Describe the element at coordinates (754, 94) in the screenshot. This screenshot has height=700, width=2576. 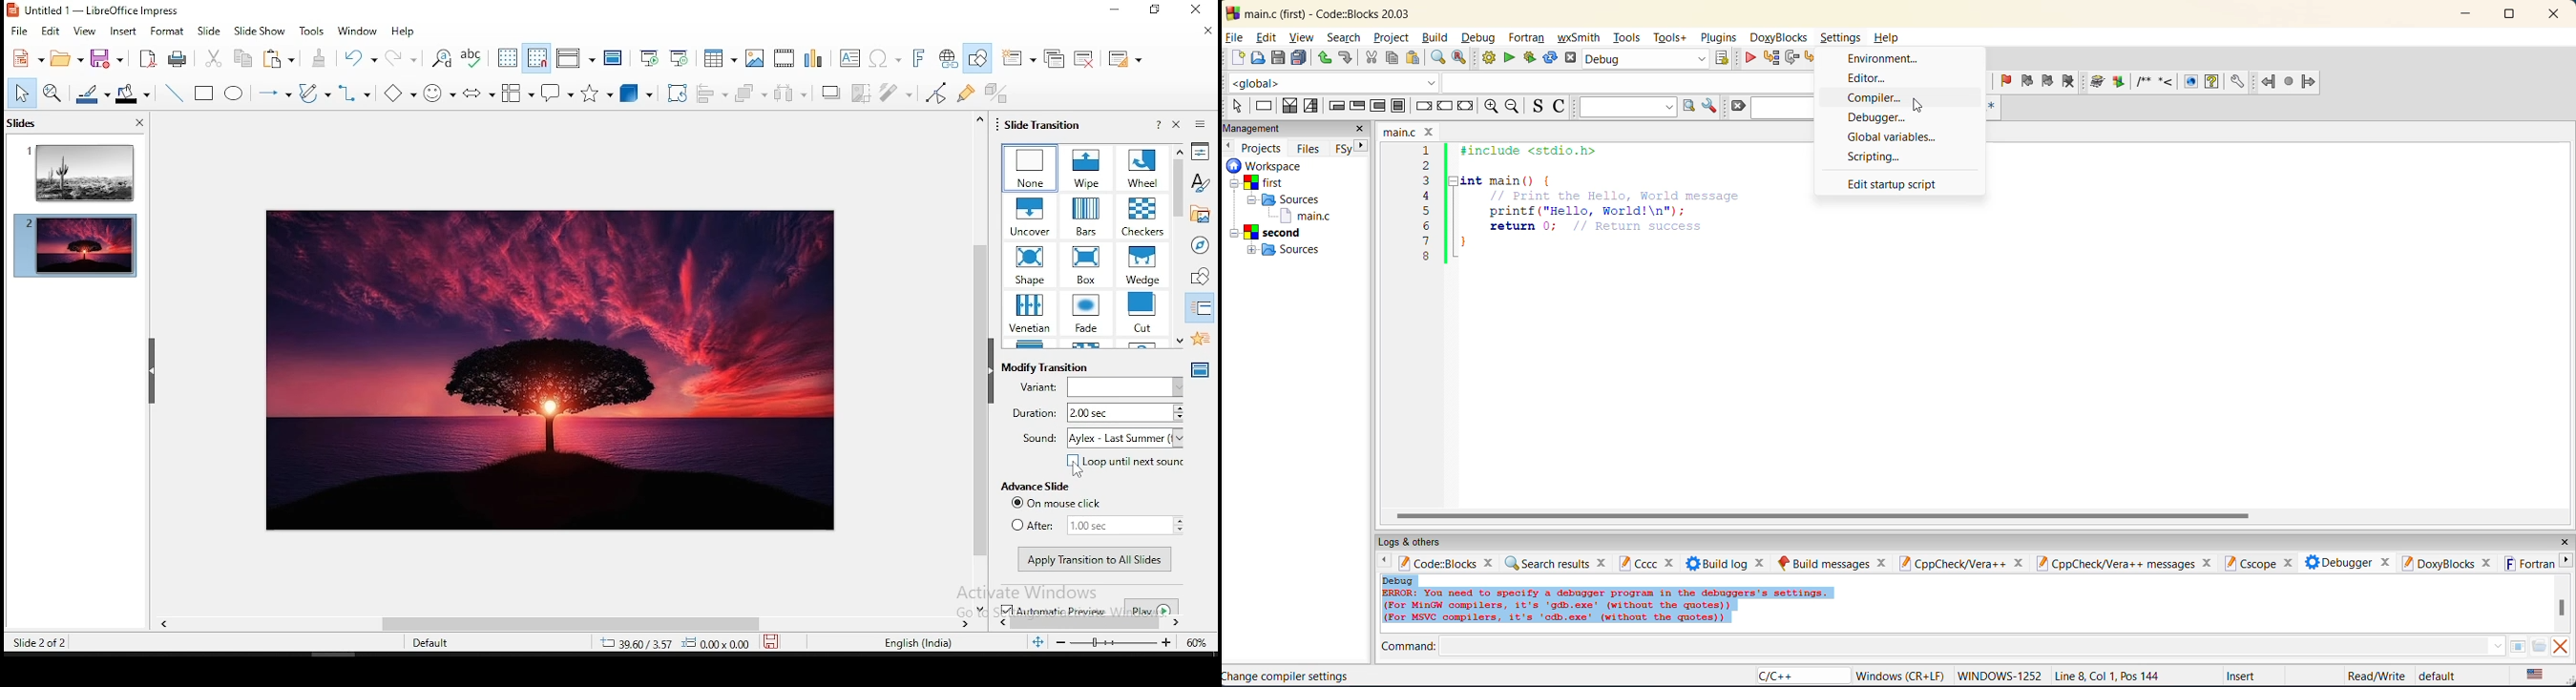
I see `arrange` at that location.